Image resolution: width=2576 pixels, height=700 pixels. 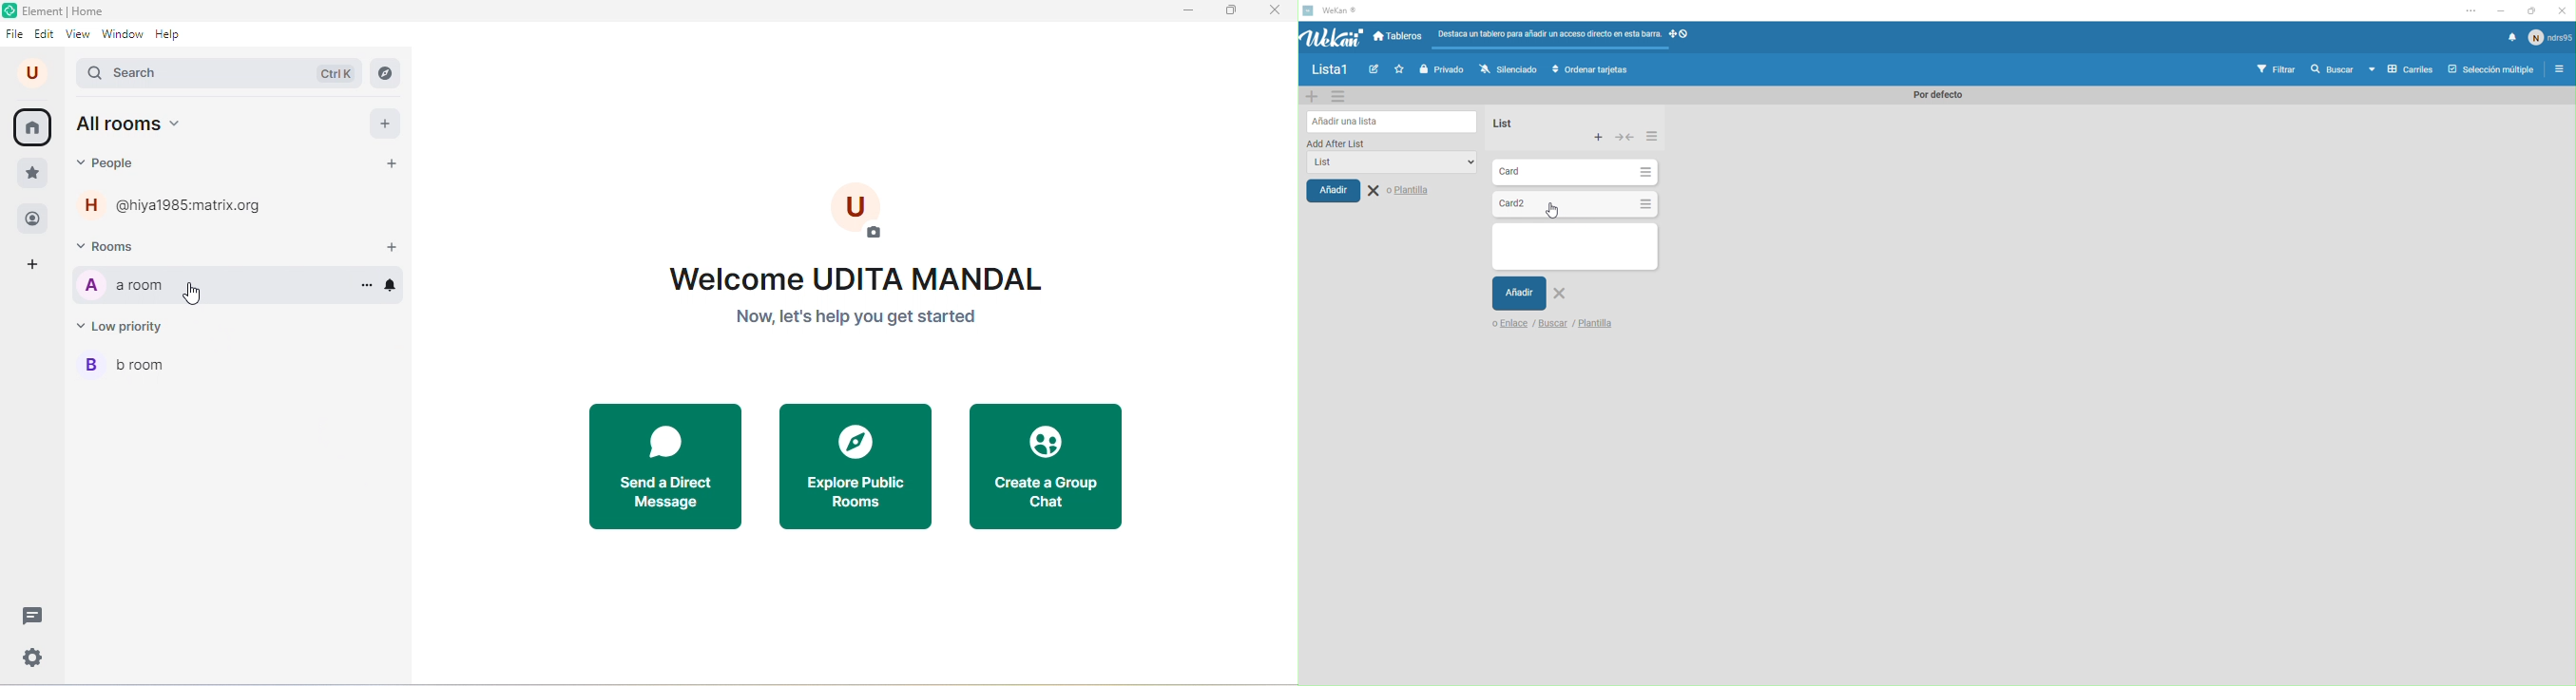 What do you see at coordinates (385, 242) in the screenshot?
I see `add room` at bounding box center [385, 242].